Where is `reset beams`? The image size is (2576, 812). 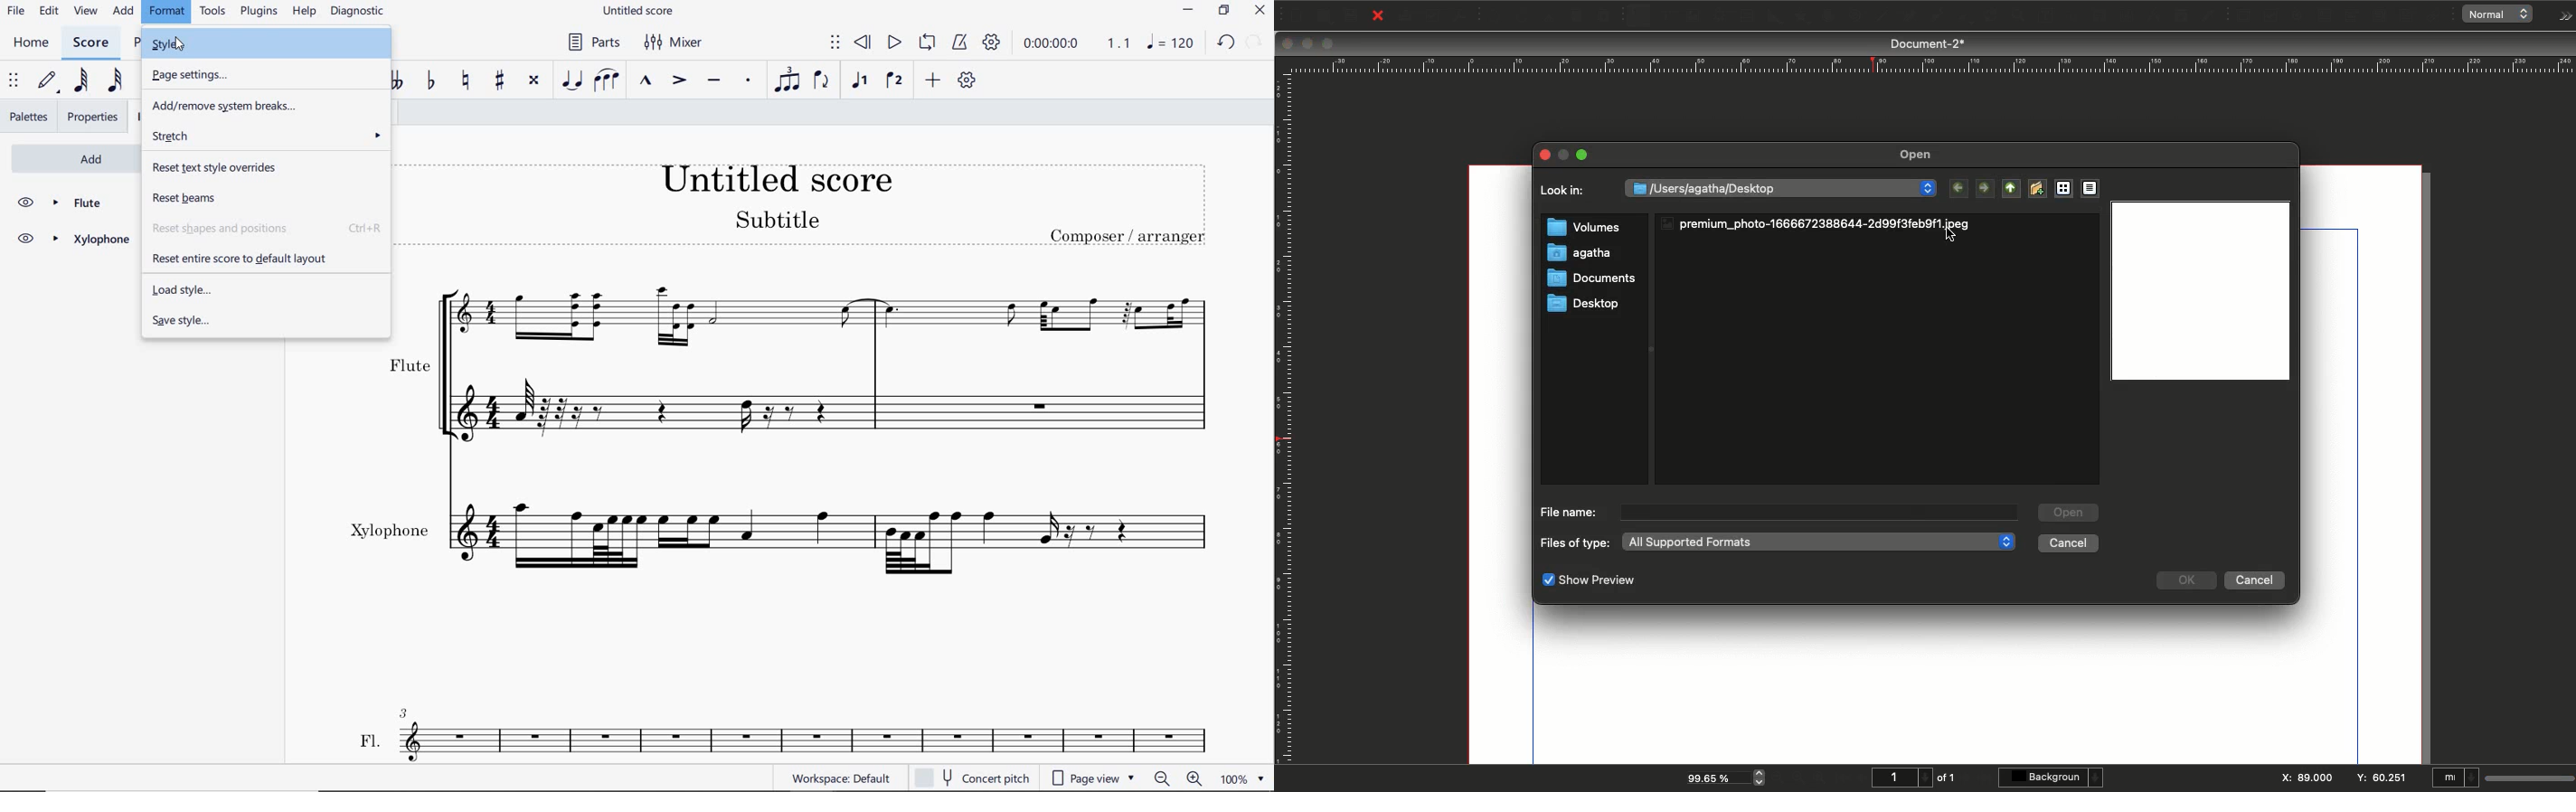 reset beams is located at coordinates (266, 199).